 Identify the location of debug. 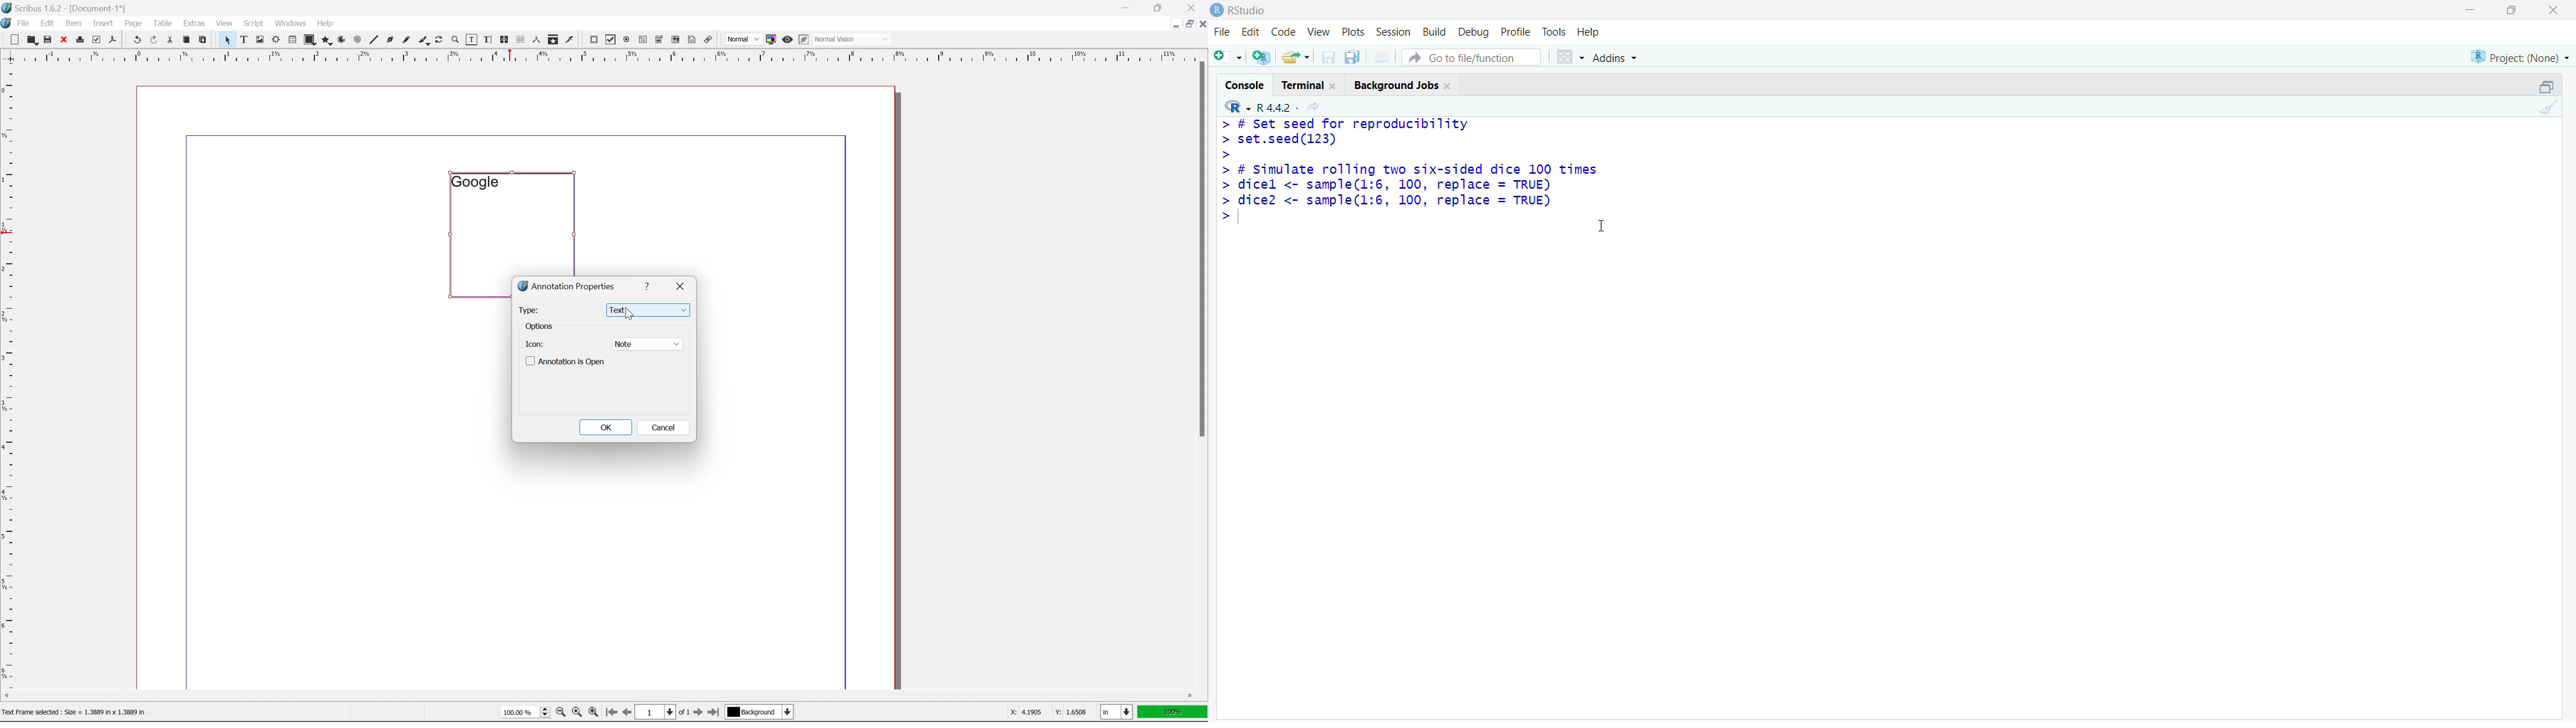
(1473, 33).